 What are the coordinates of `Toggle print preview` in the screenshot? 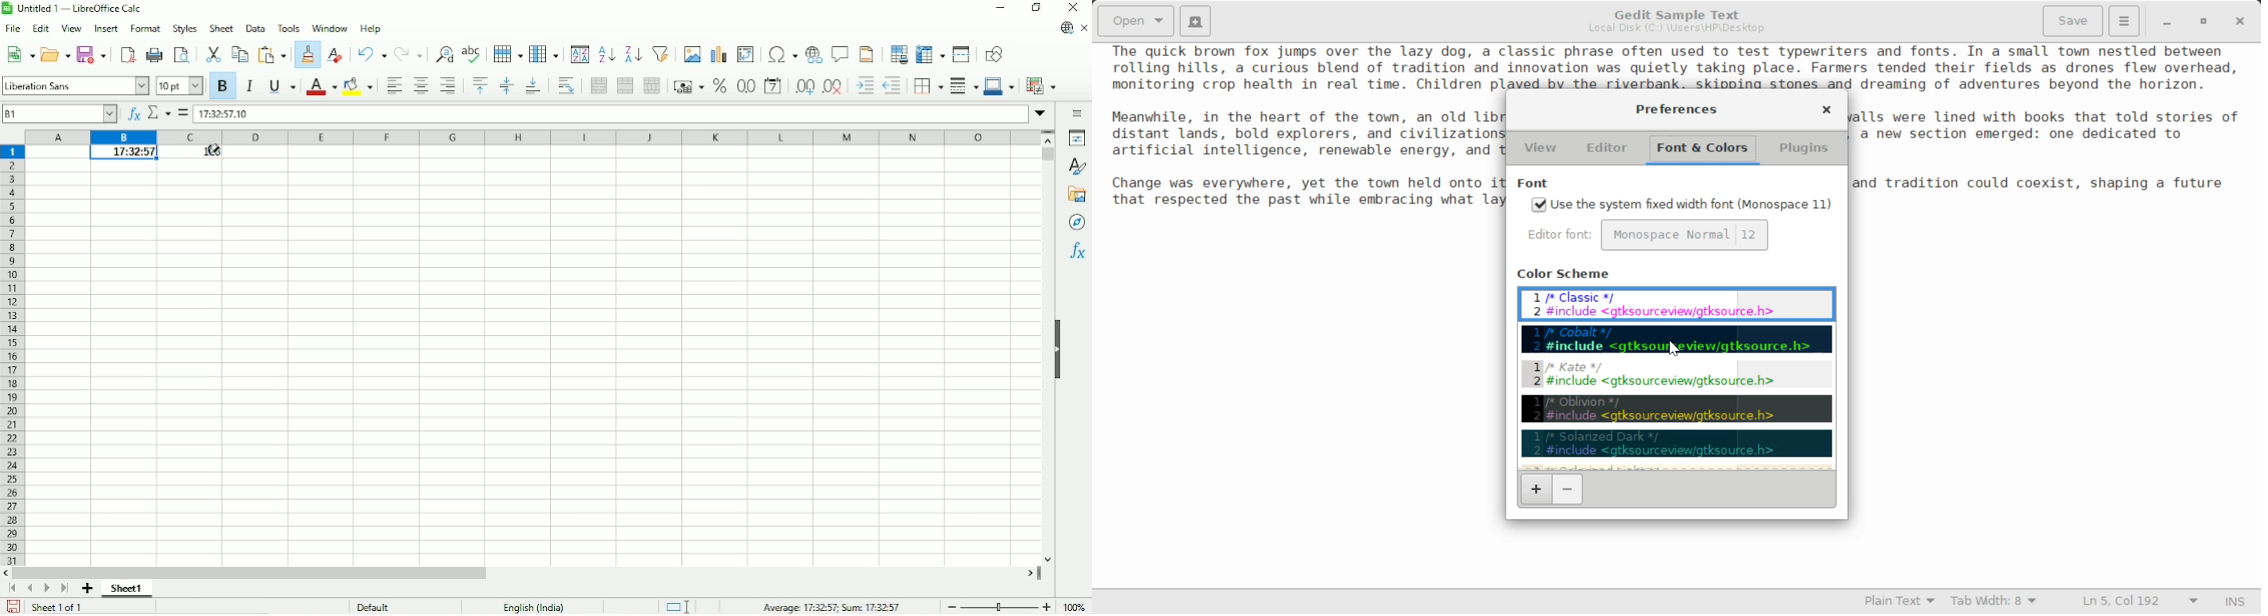 It's located at (183, 55).